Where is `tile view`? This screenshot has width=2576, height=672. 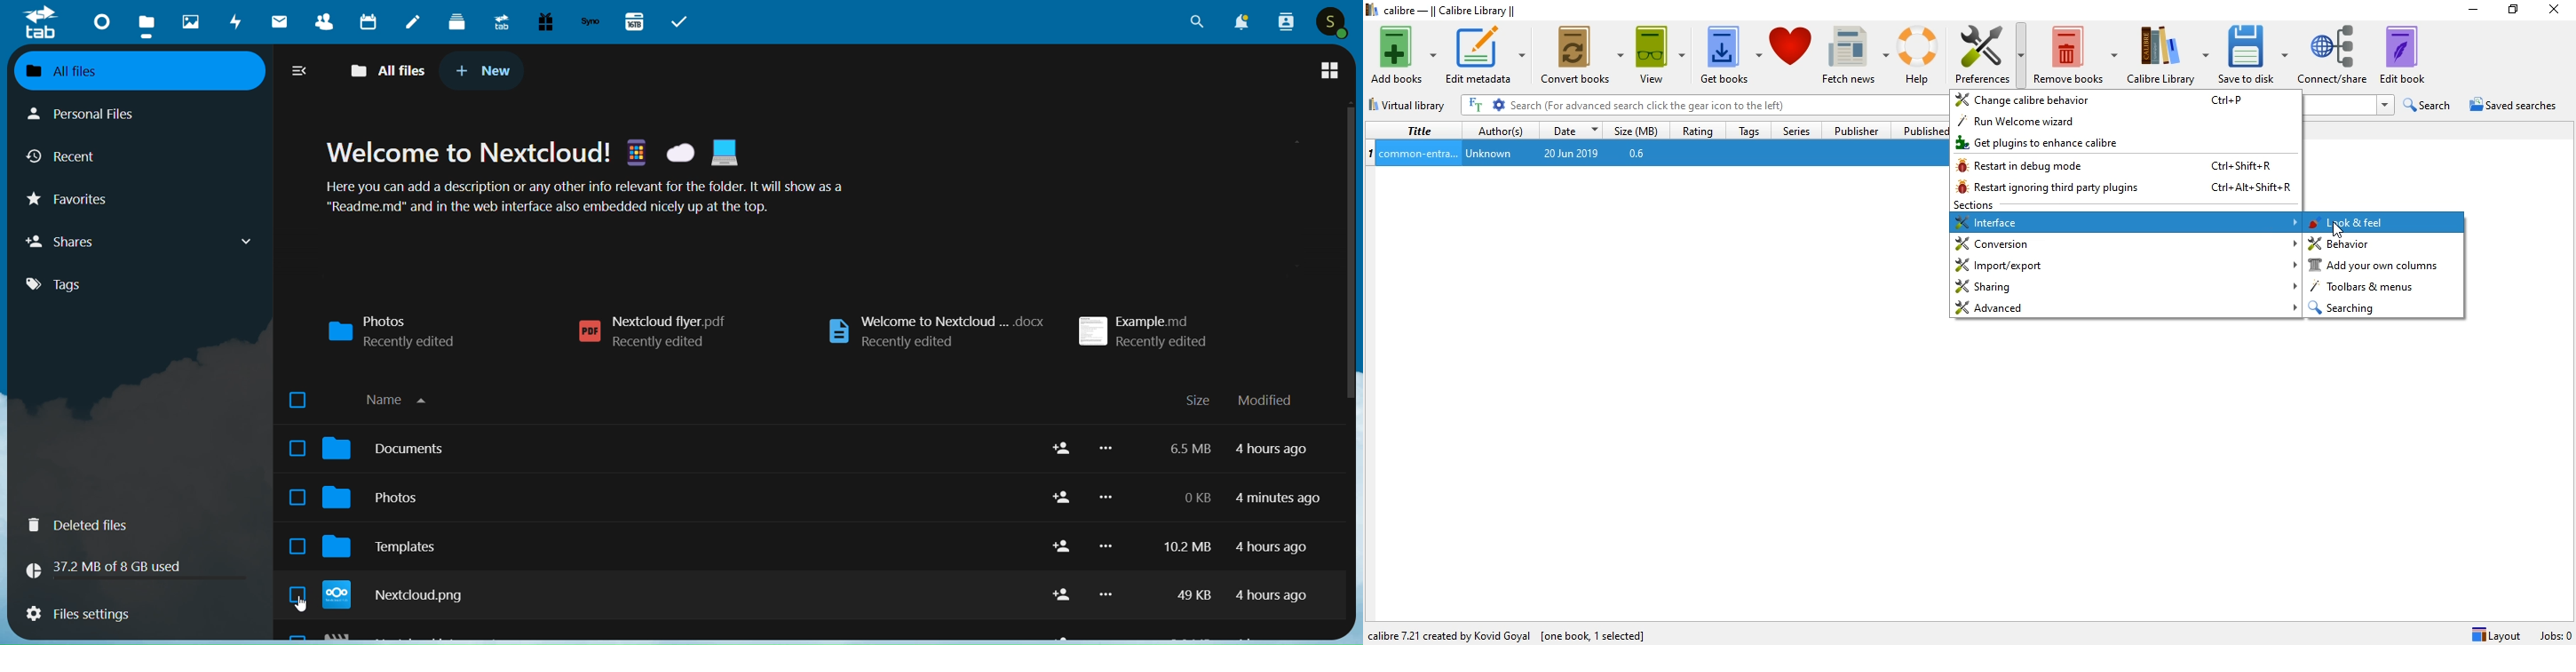 tile view is located at coordinates (1329, 70).